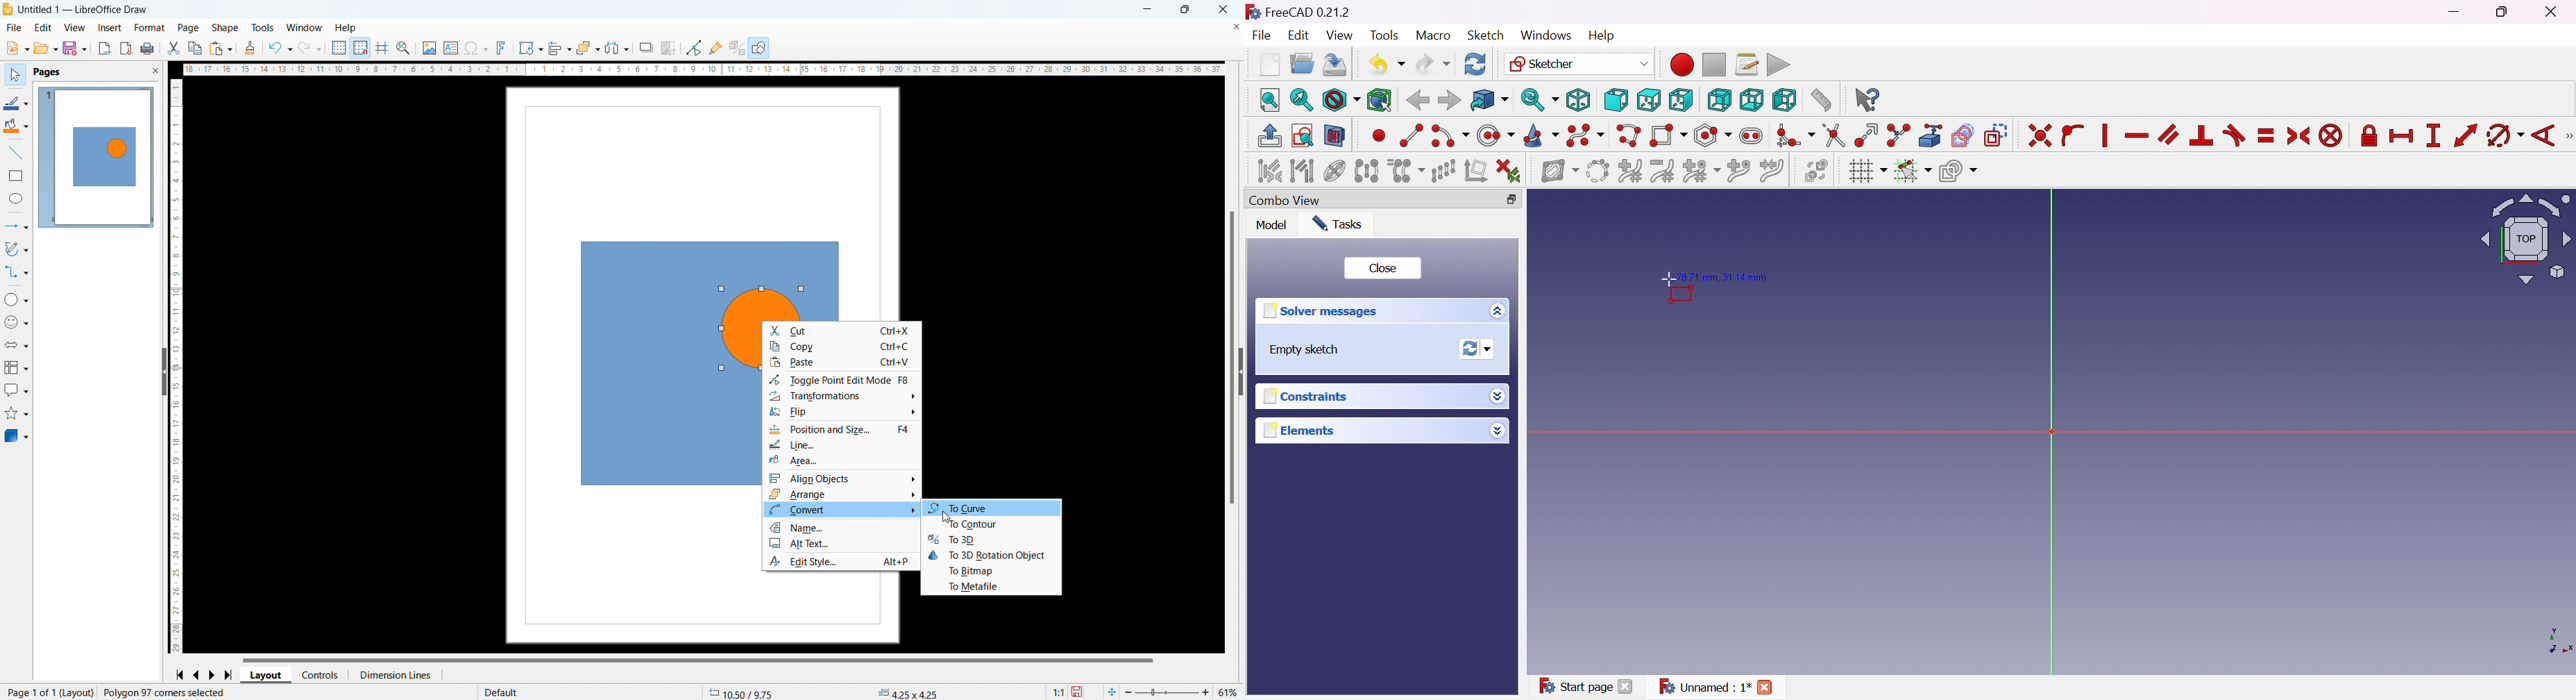 The image size is (2576, 700). What do you see at coordinates (150, 28) in the screenshot?
I see `format` at bounding box center [150, 28].